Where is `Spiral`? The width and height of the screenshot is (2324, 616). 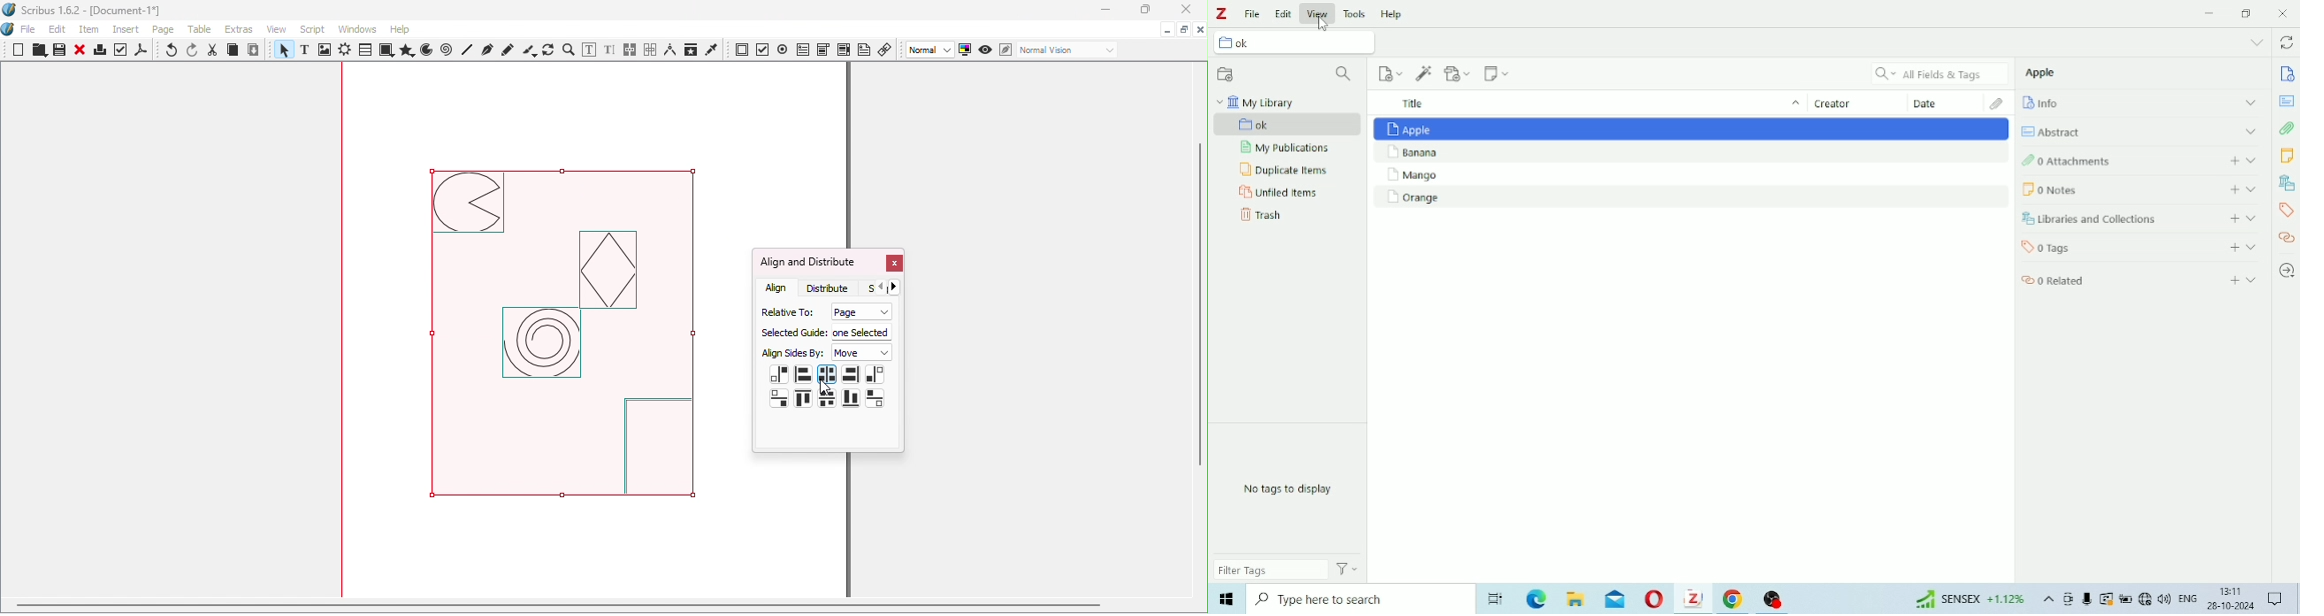
Spiral is located at coordinates (449, 50).